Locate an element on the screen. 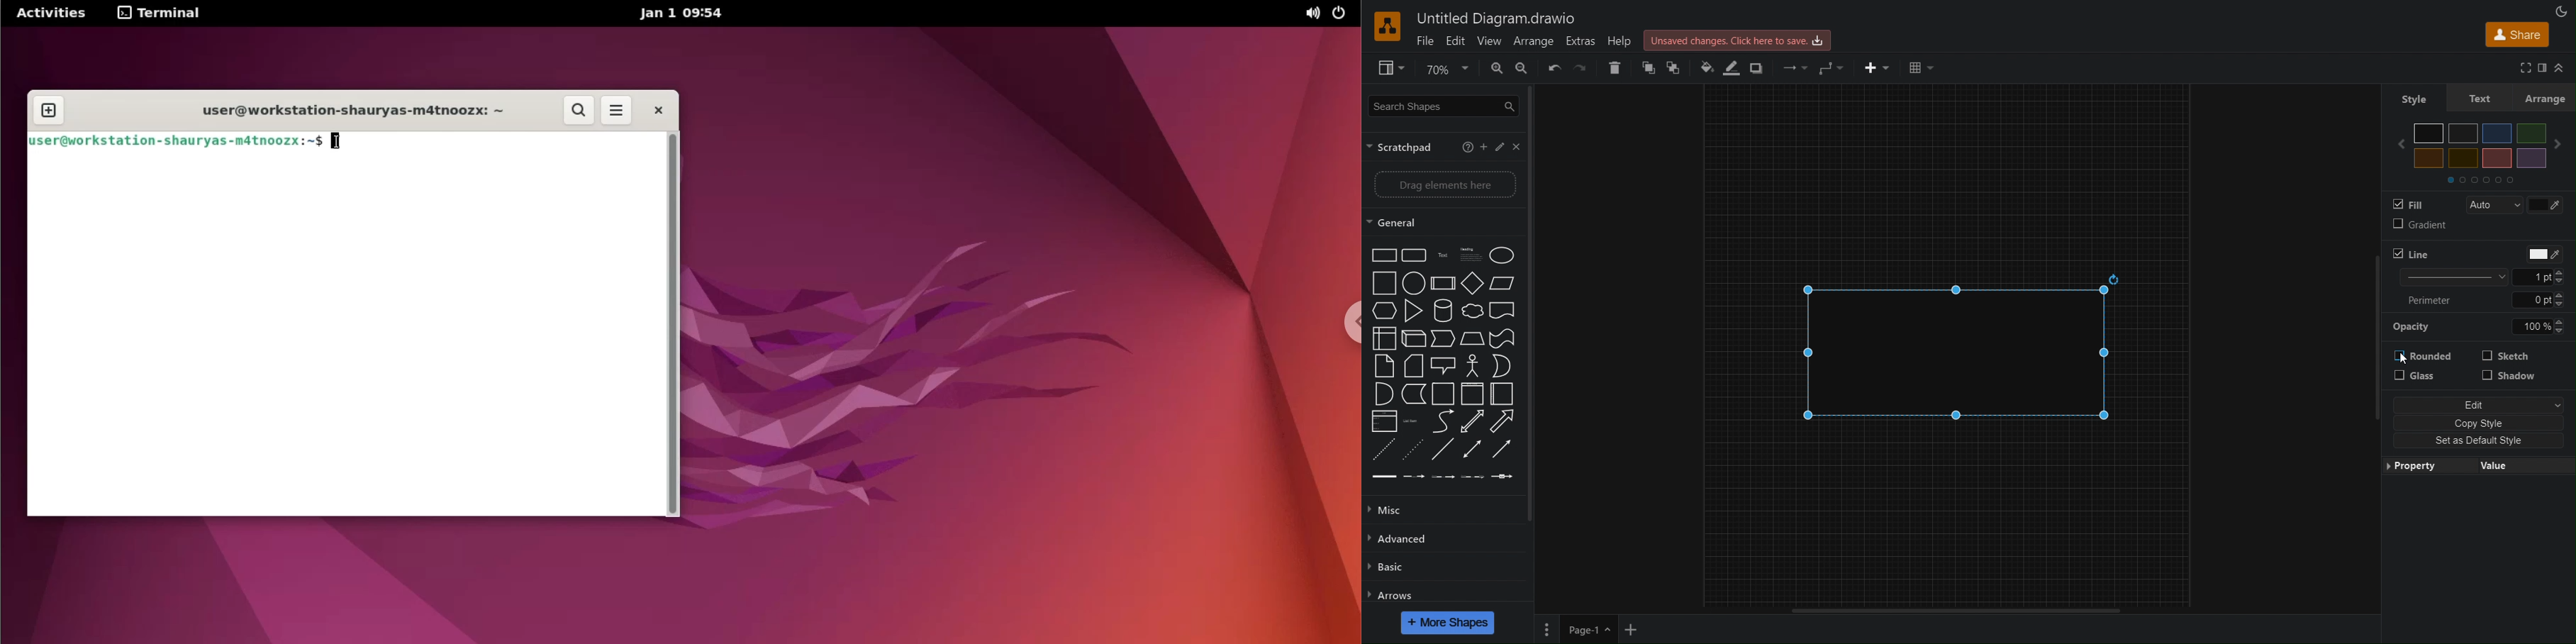 The image size is (2576, 644). Delete is located at coordinates (1619, 69).